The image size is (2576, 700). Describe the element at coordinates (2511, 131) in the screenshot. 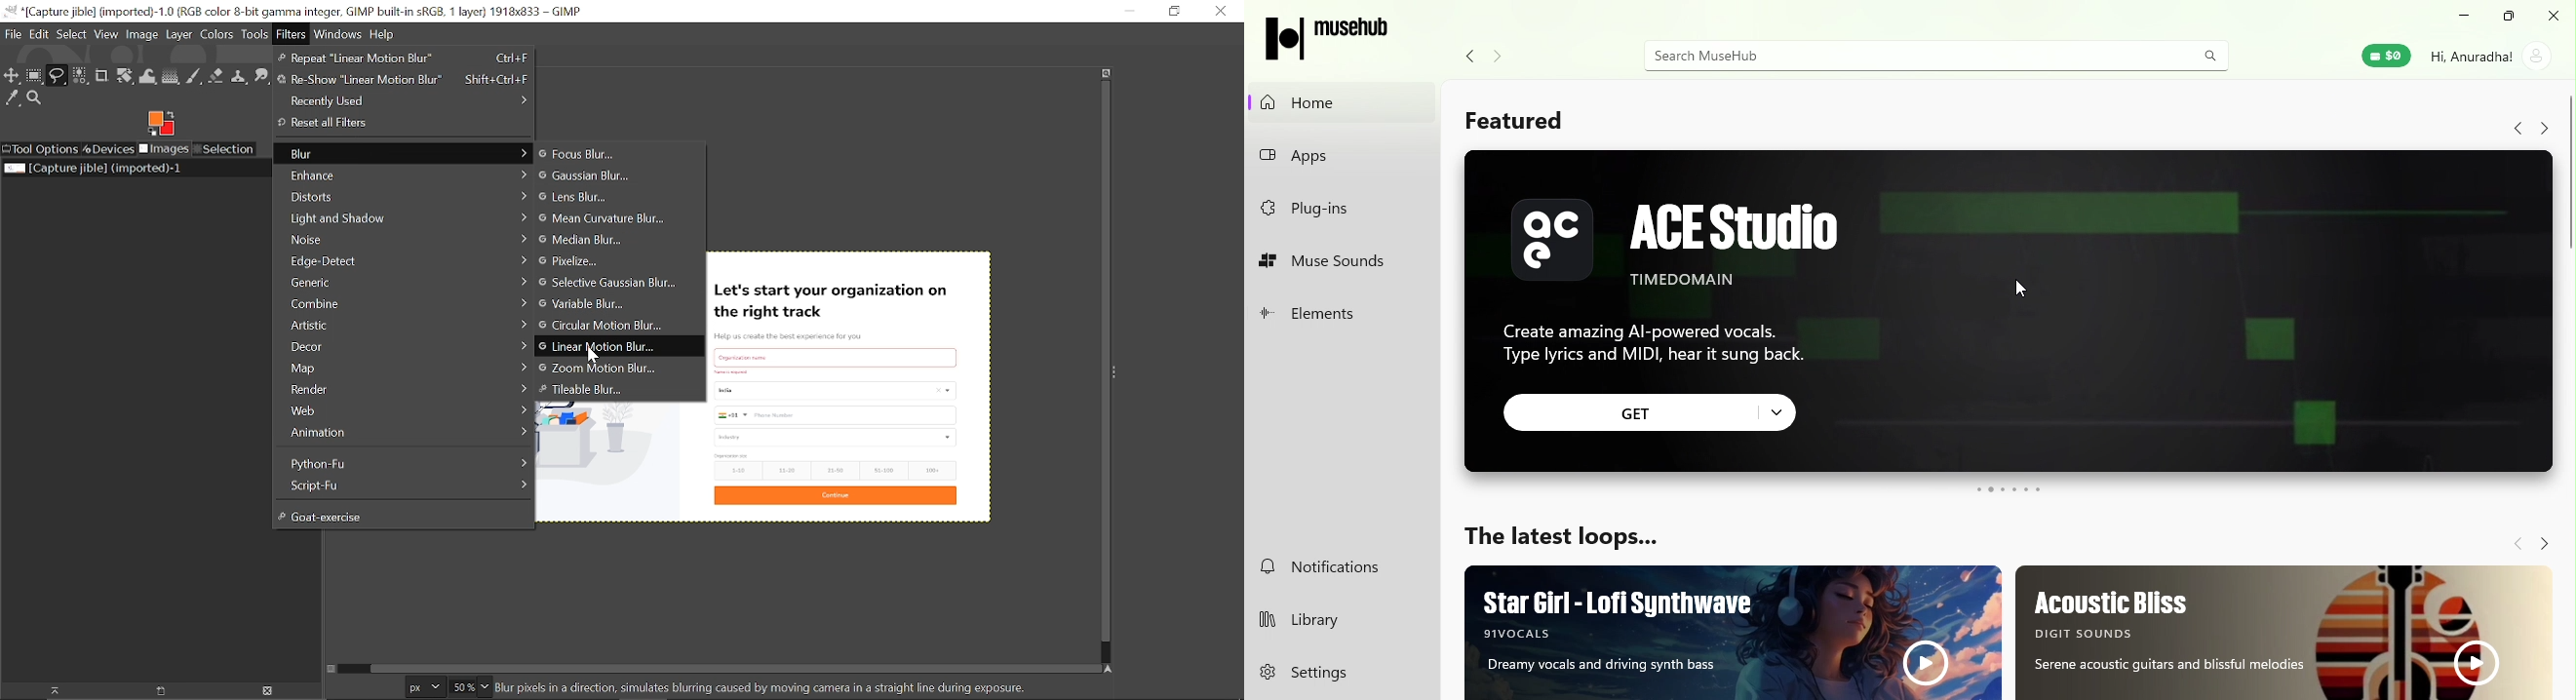

I see `Navigate back` at that location.